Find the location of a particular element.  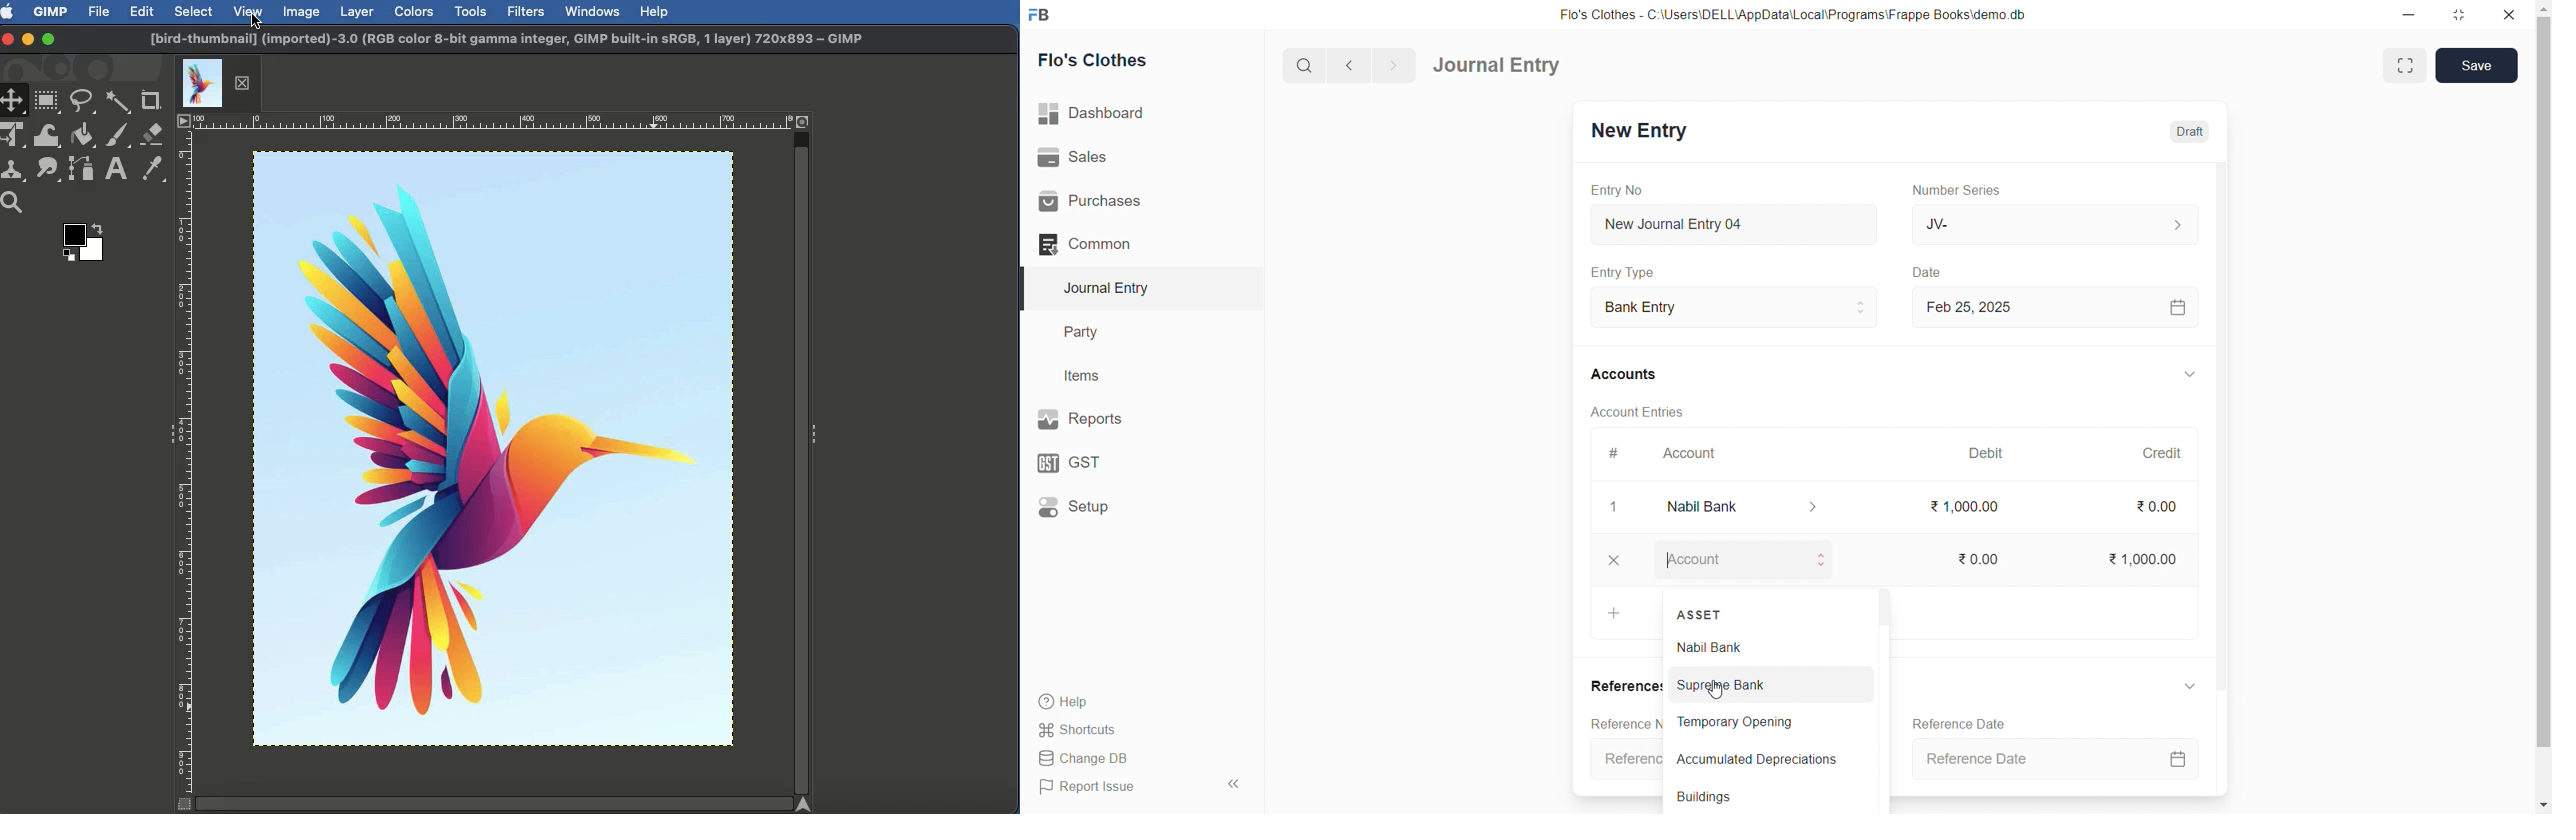

search is located at coordinates (1307, 64).